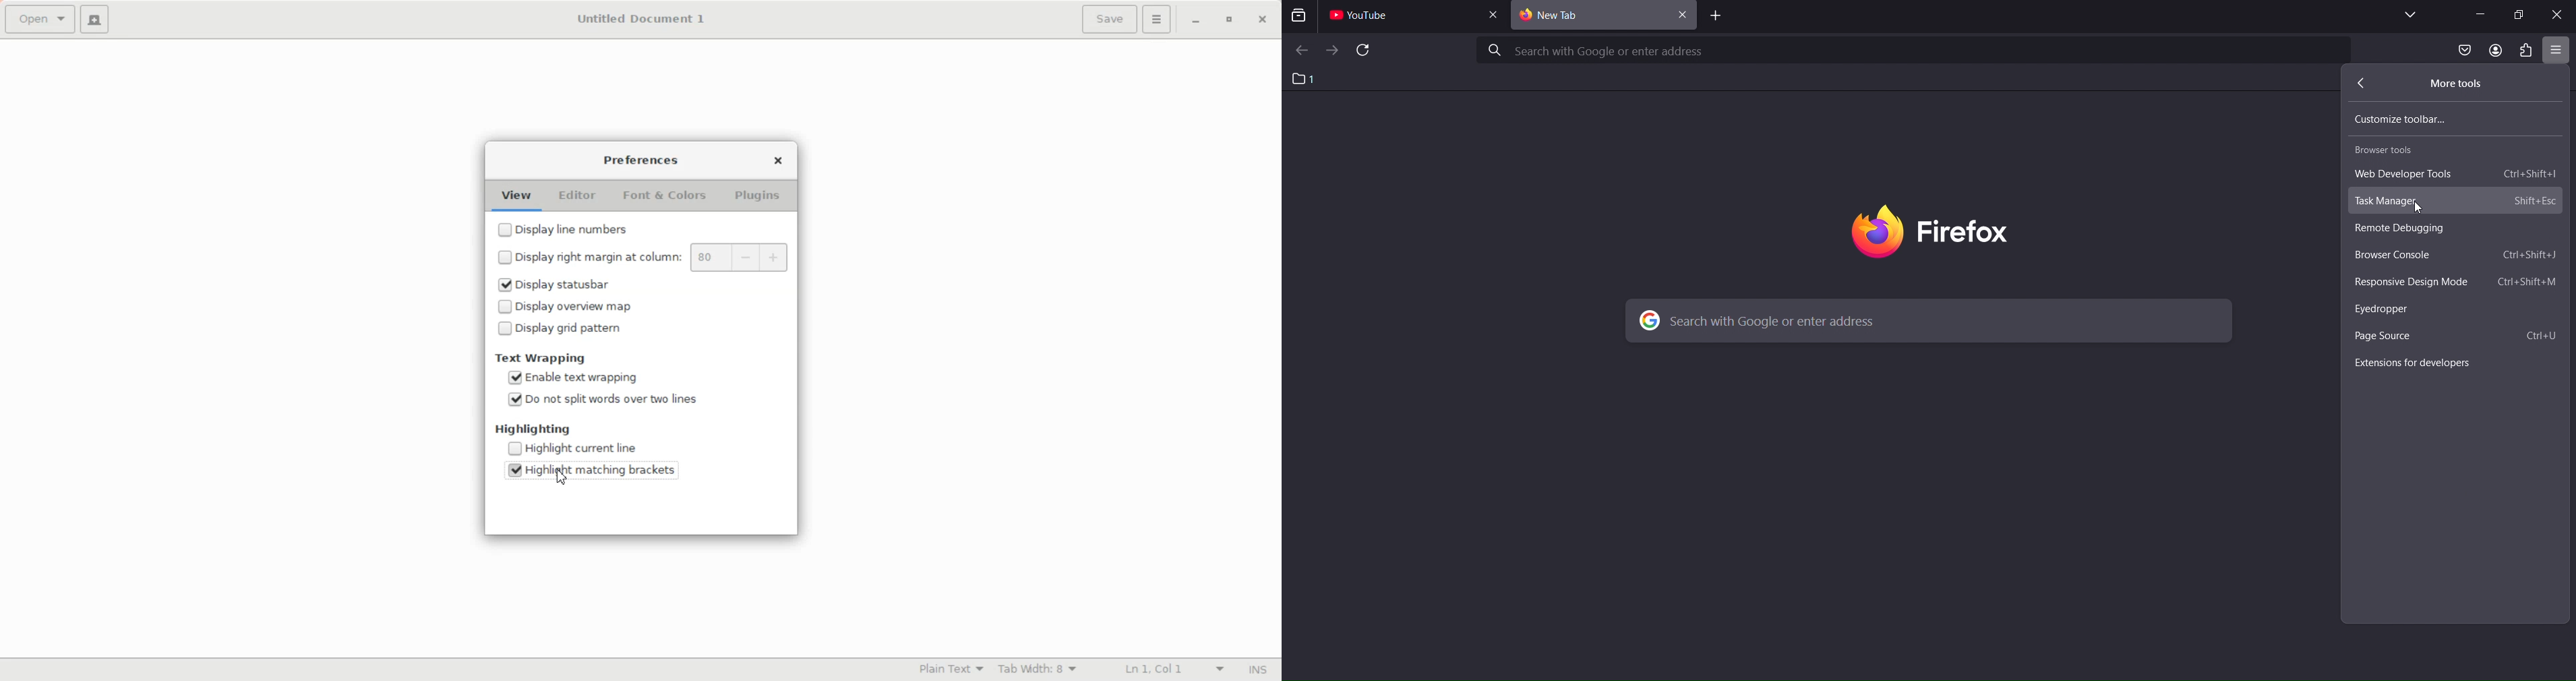 The image size is (2576, 700). I want to click on (un)check Enable text wrapping, so click(598, 377).